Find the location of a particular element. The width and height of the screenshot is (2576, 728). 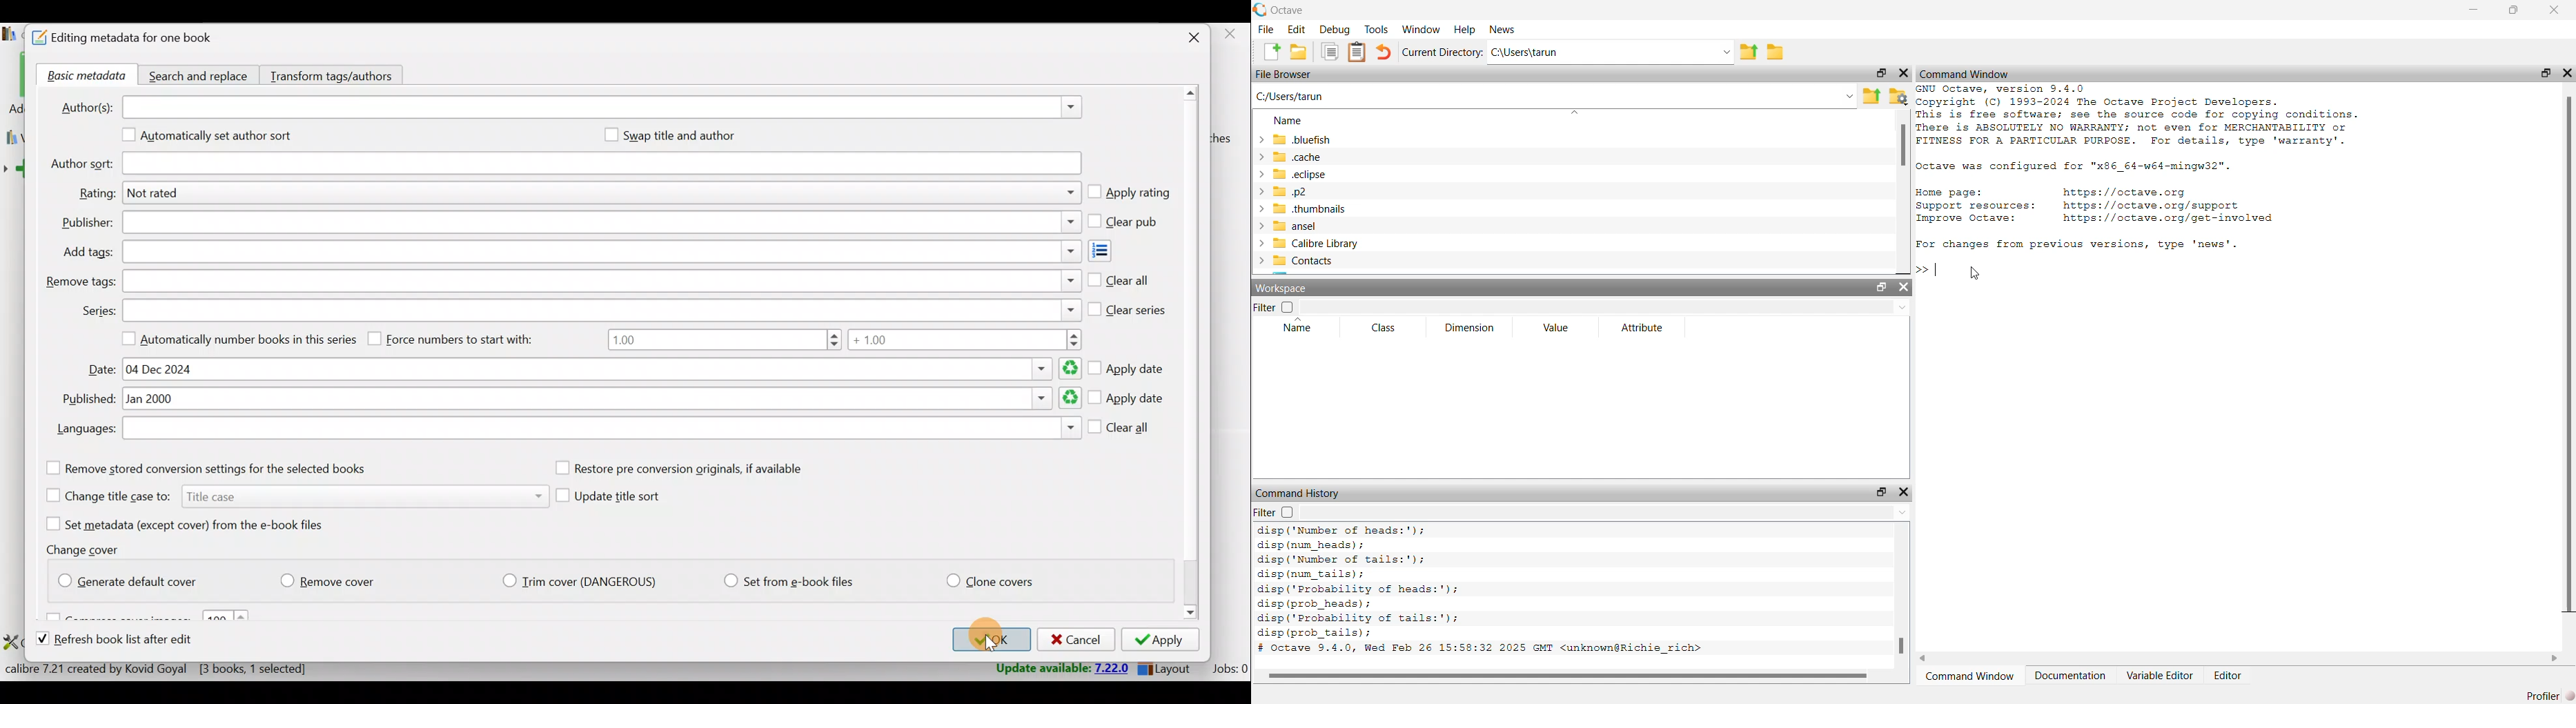

.thumbnails is located at coordinates (1309, 208).